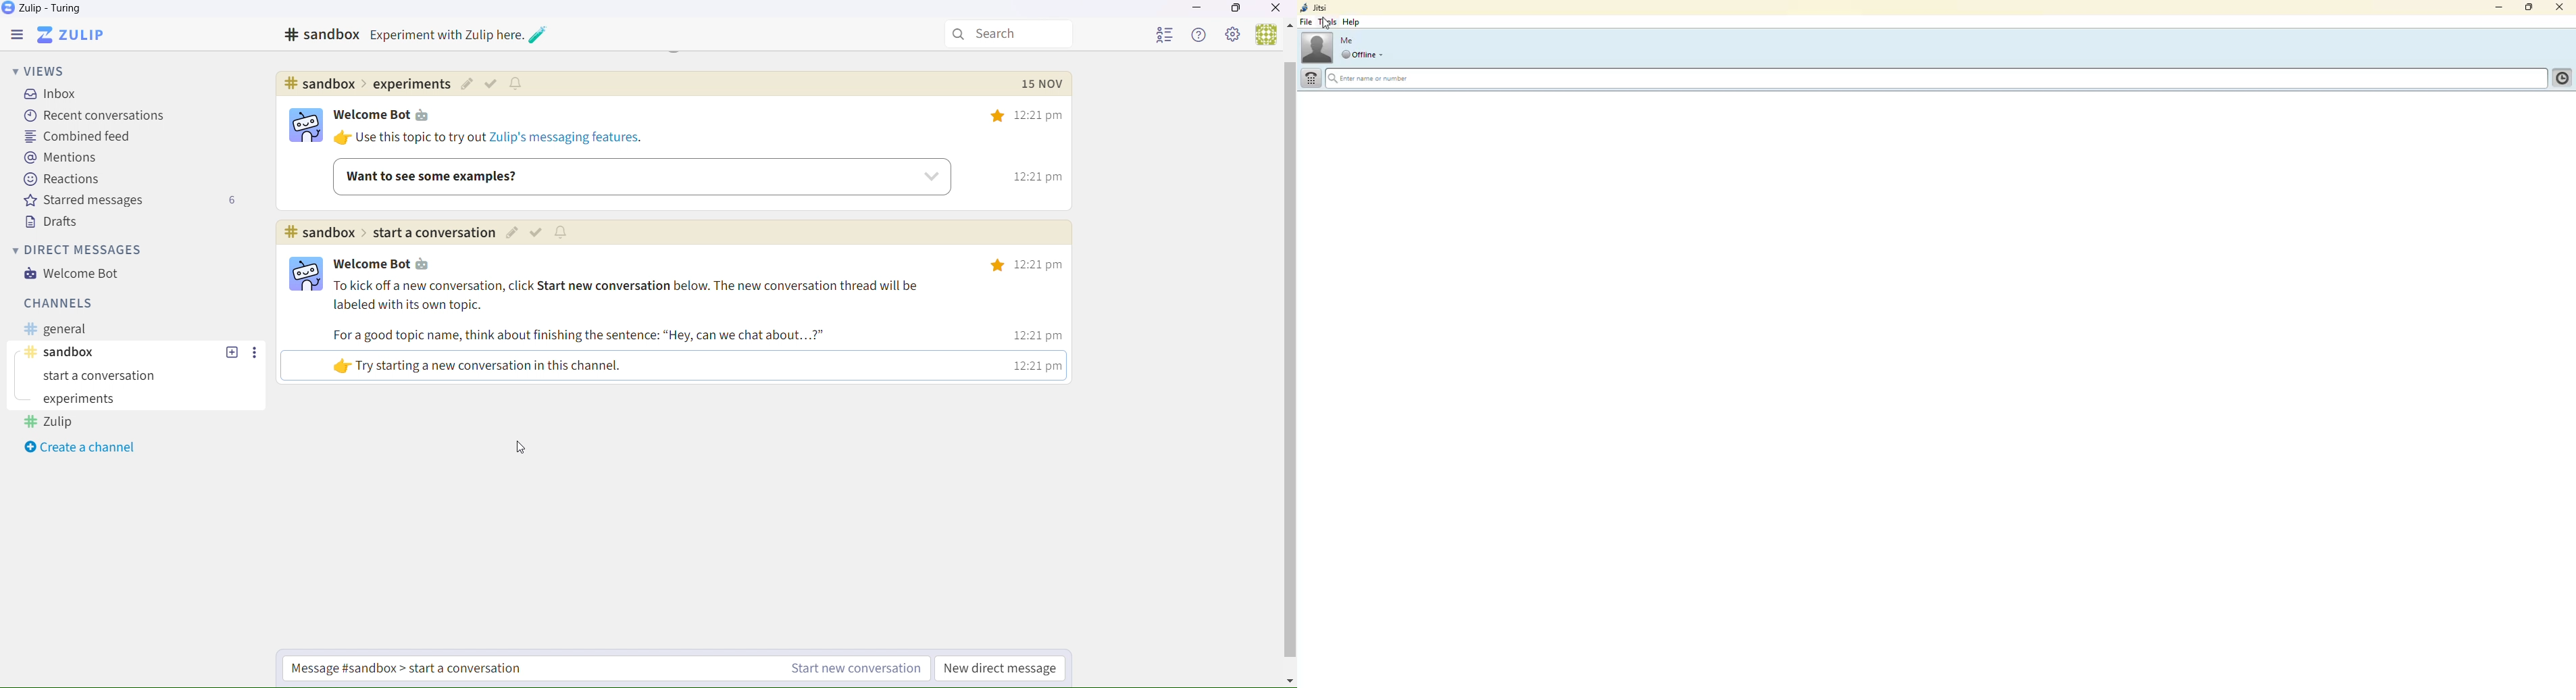 Image resolution: width=2576 pixels, height=700 pixels. I want to click on , so click(367, 84).